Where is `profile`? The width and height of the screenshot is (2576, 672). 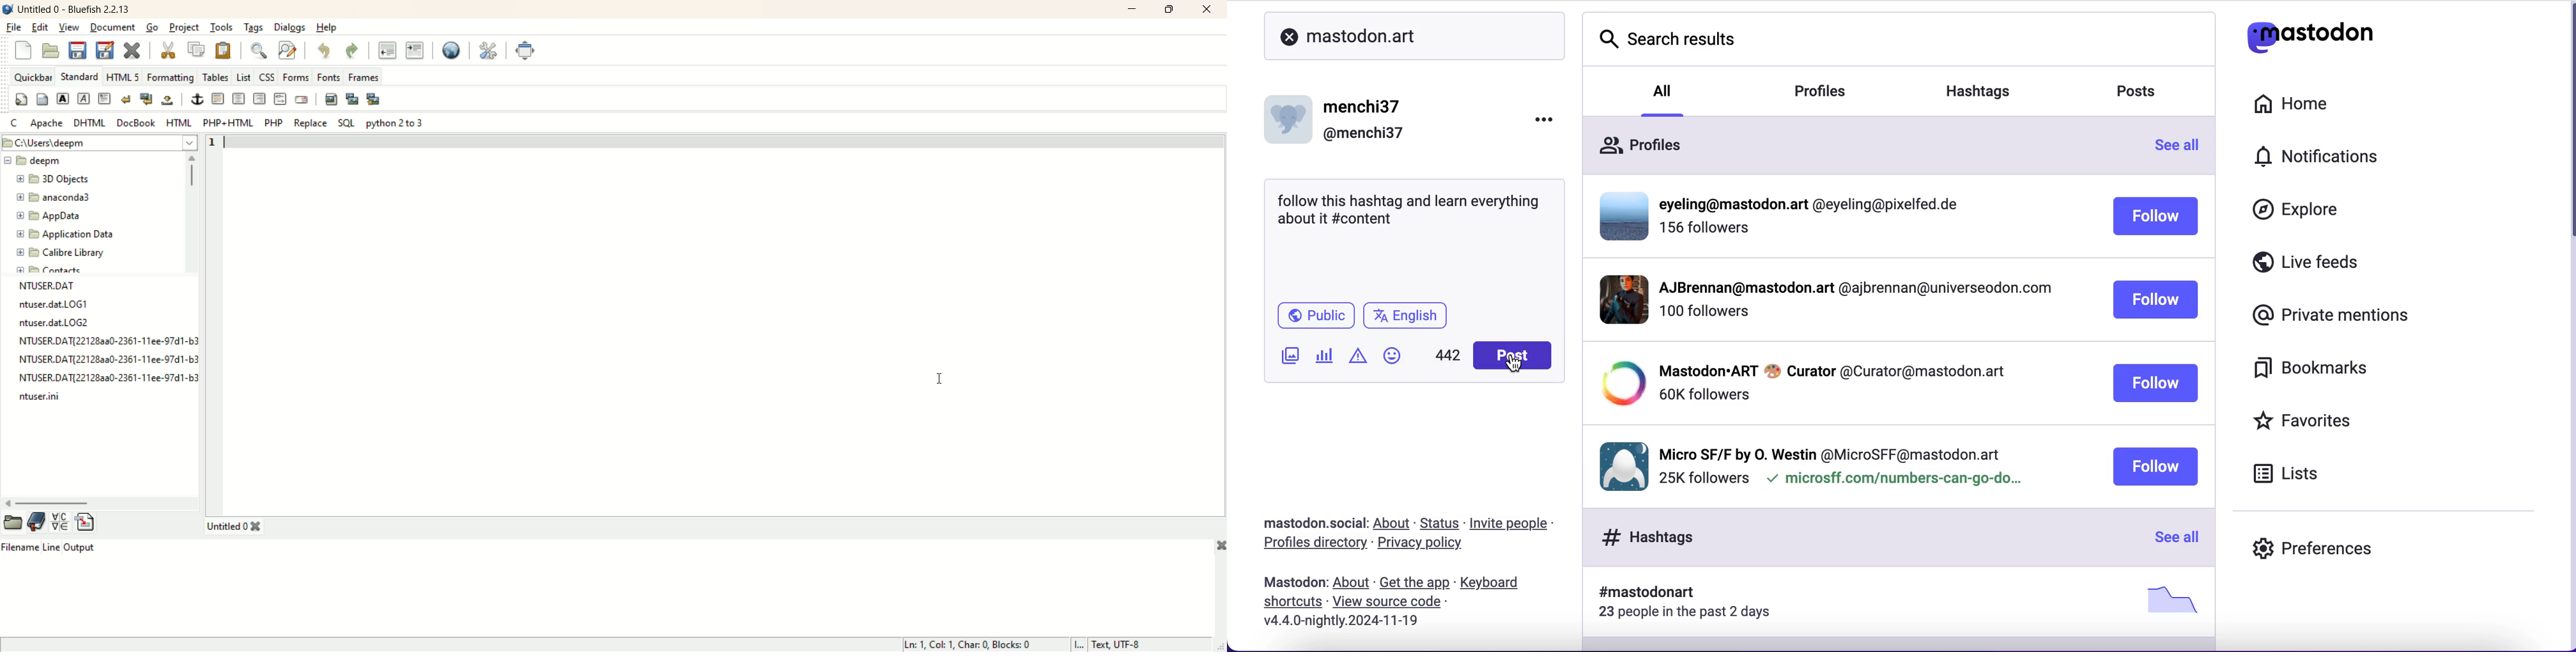 profile is located at coordinates (1831, 452).